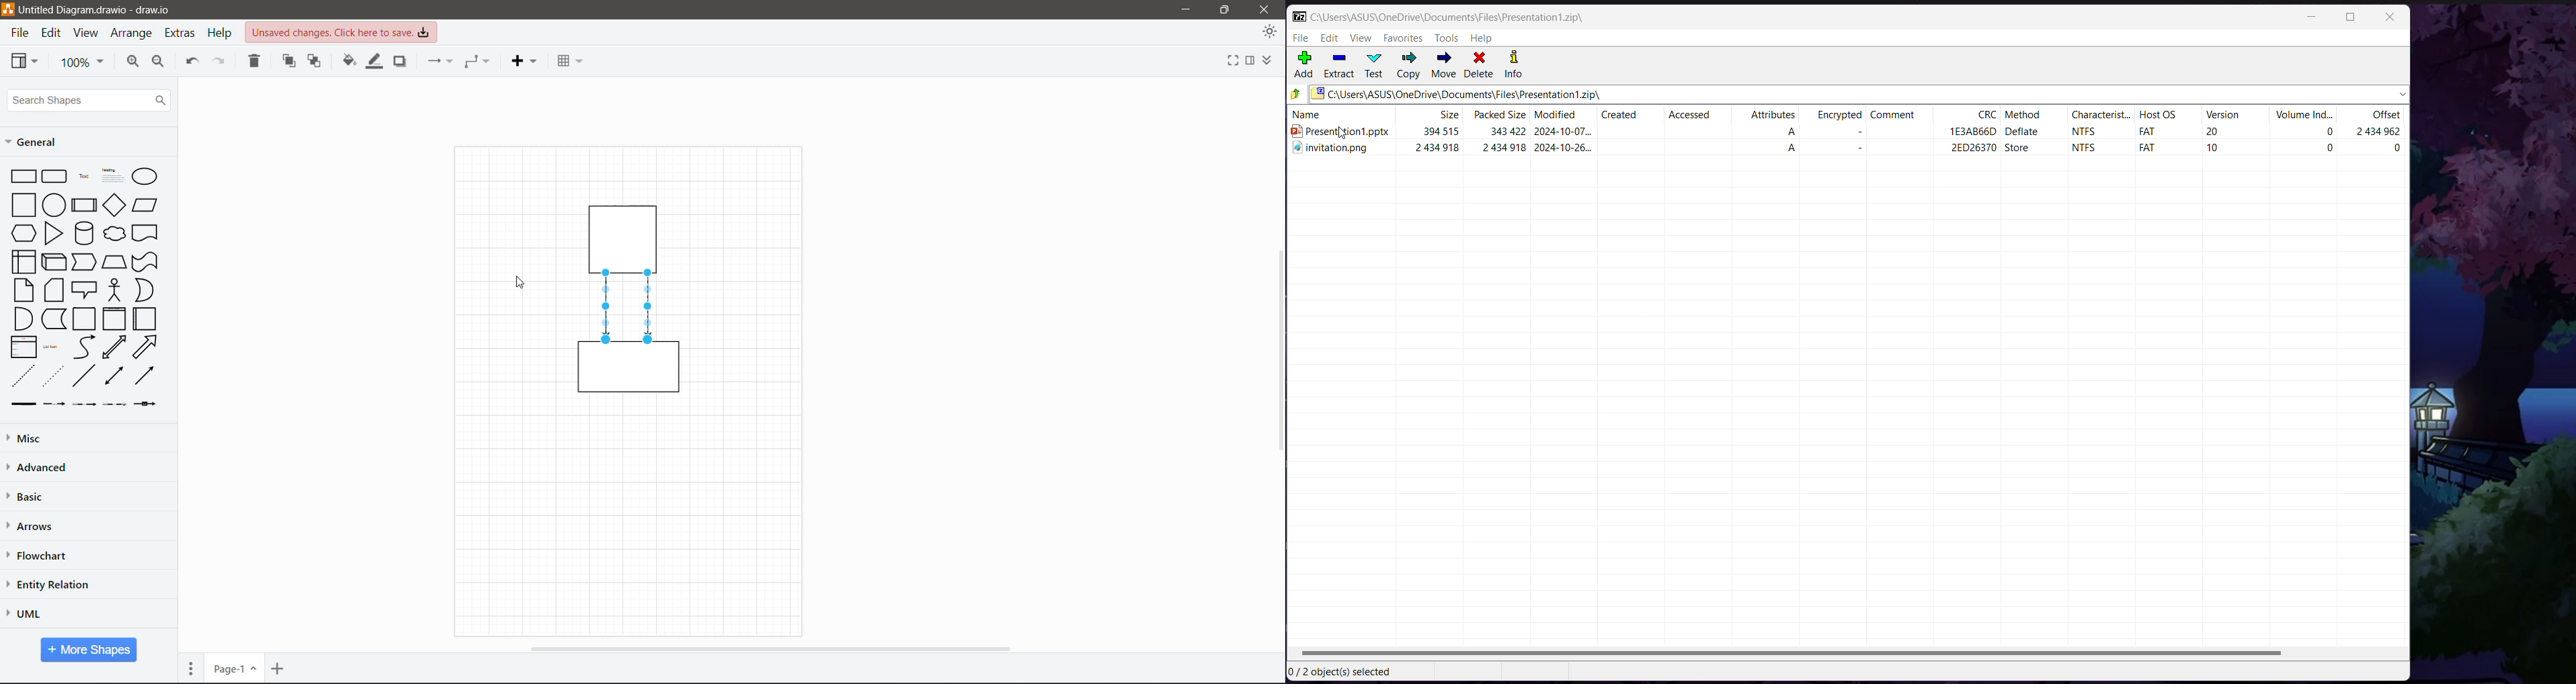  Describe the element at coordinates (133, 35) in the screenshot. I see `Arrange` at that location.